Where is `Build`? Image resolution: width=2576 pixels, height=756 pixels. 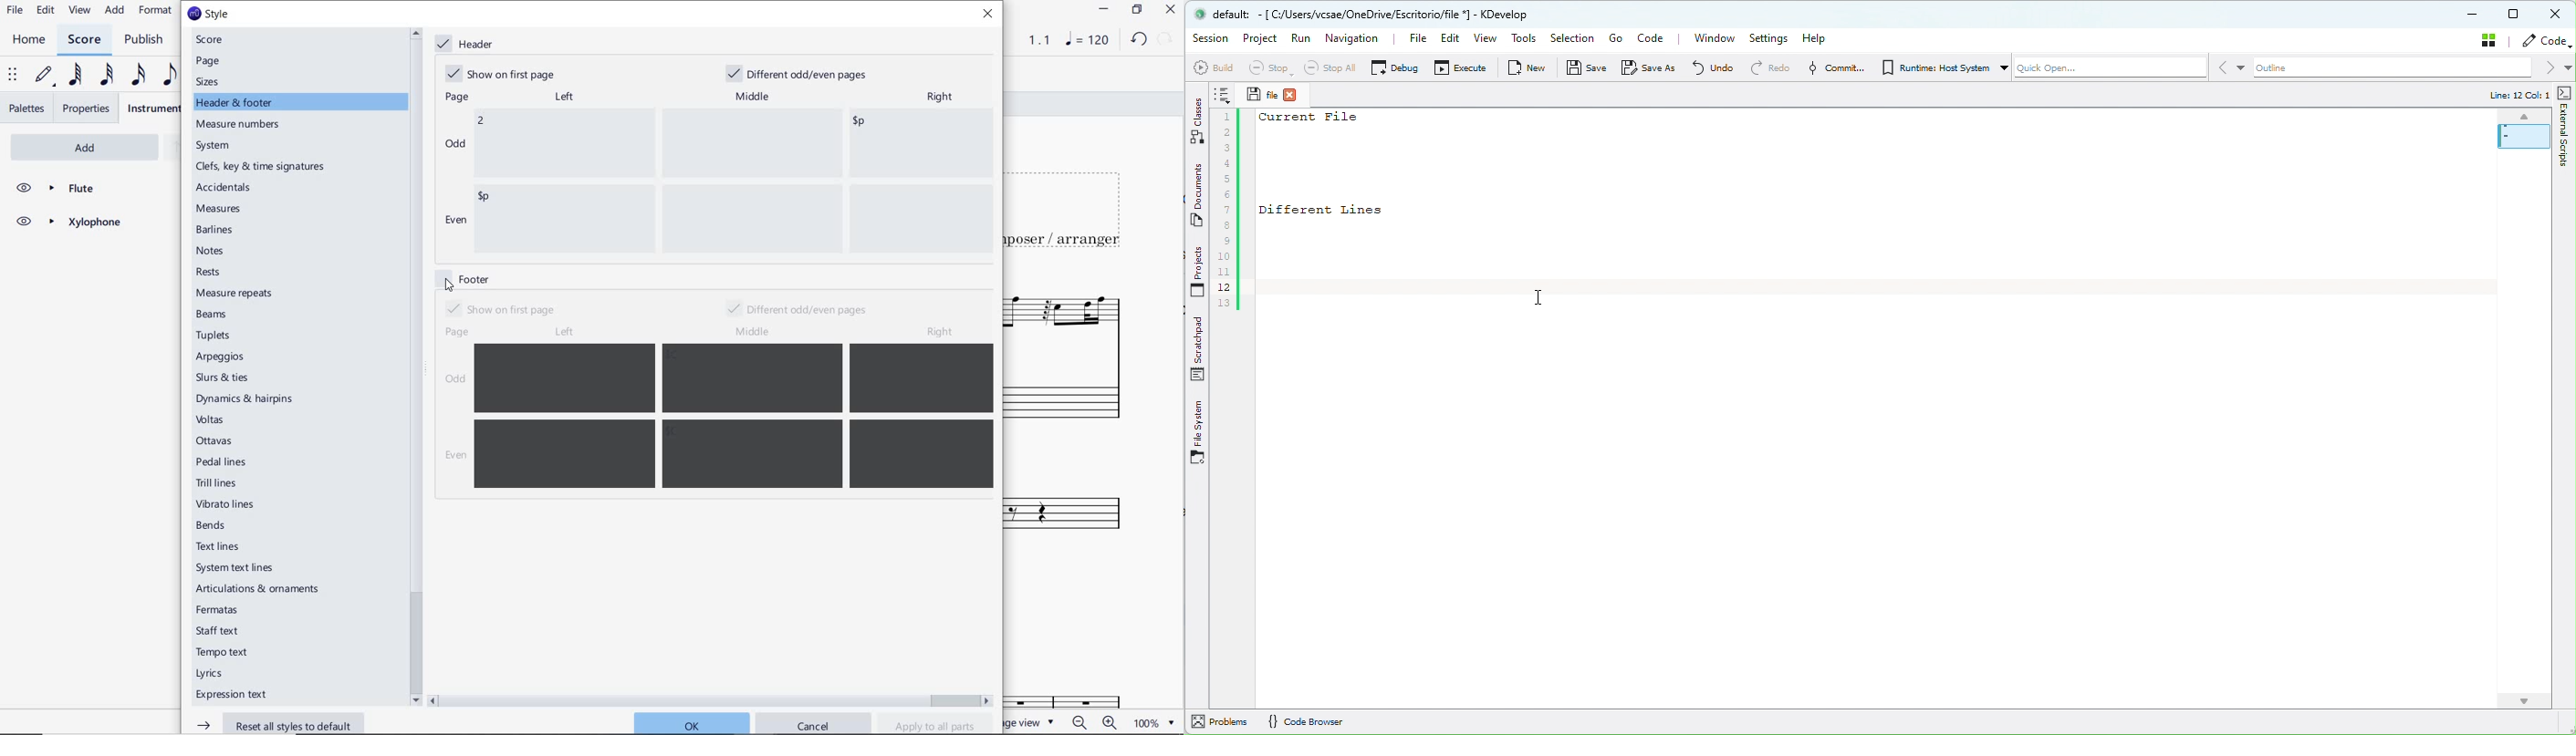 Build is located at coordinates (1213, 67).